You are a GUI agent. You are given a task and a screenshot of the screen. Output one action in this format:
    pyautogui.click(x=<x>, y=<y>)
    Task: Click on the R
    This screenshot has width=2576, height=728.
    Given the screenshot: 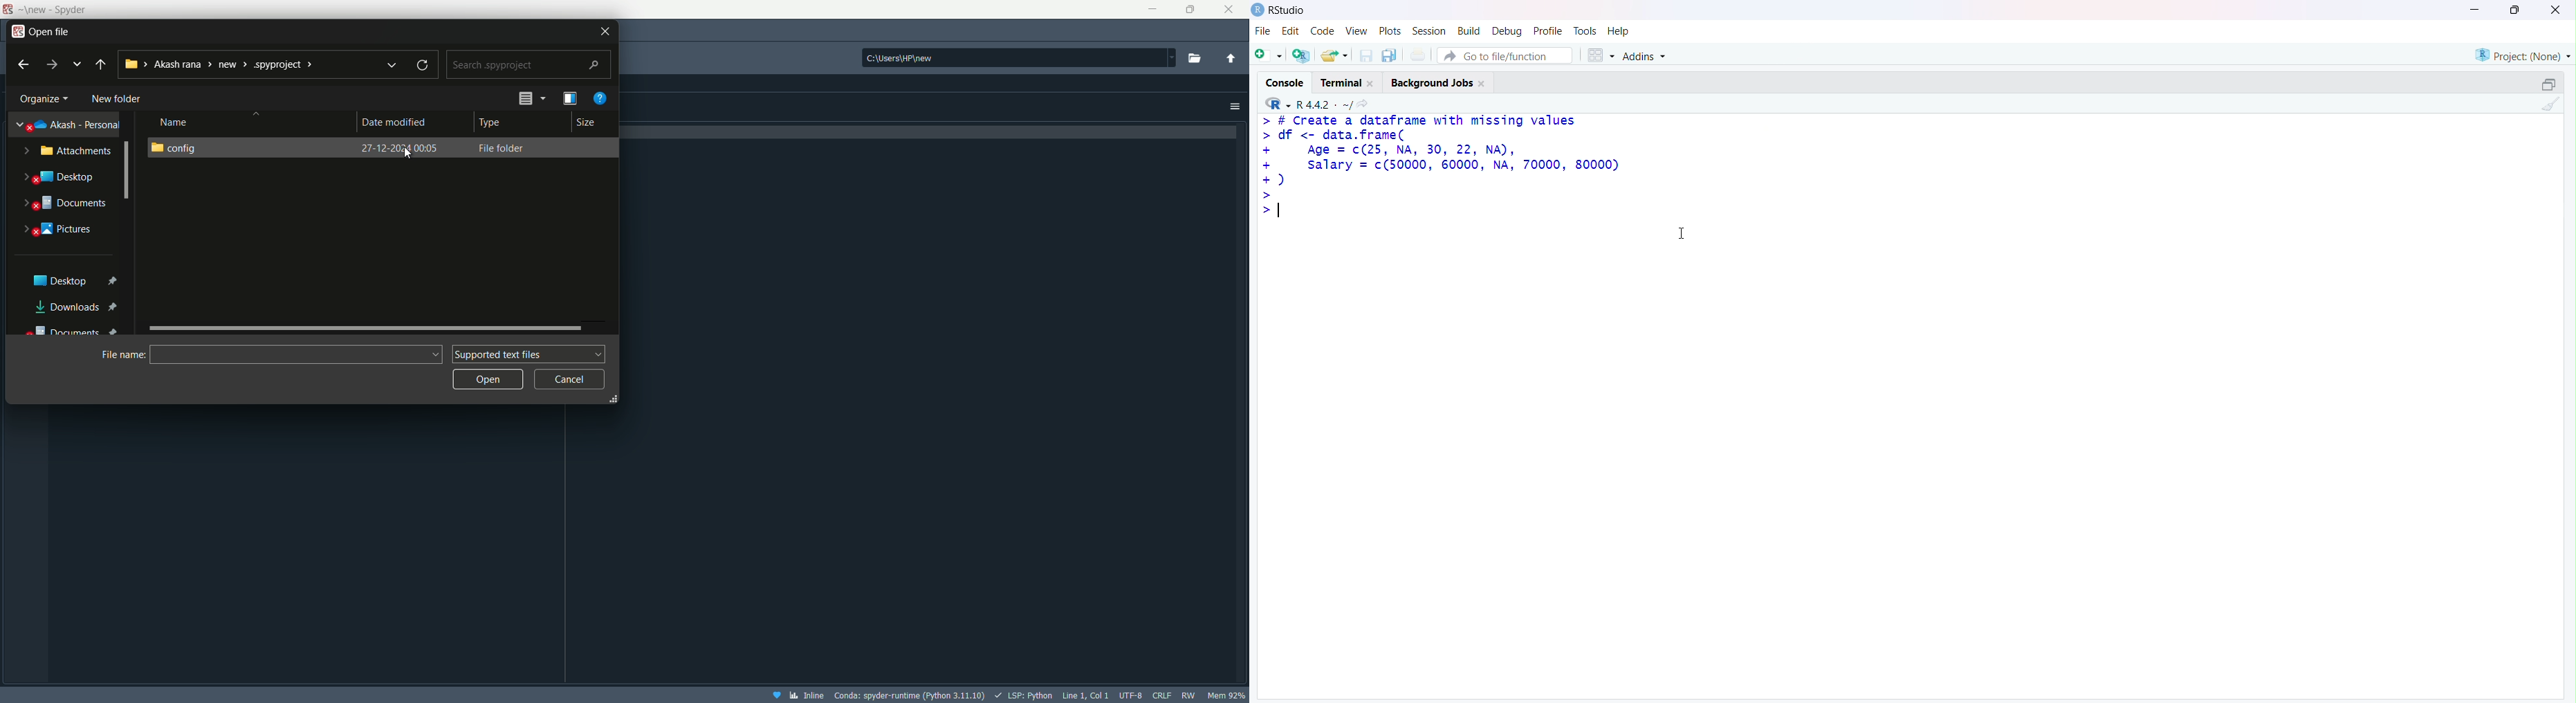 What is the action you would take?
    pyautogui.click(x=1276, y=103)
    